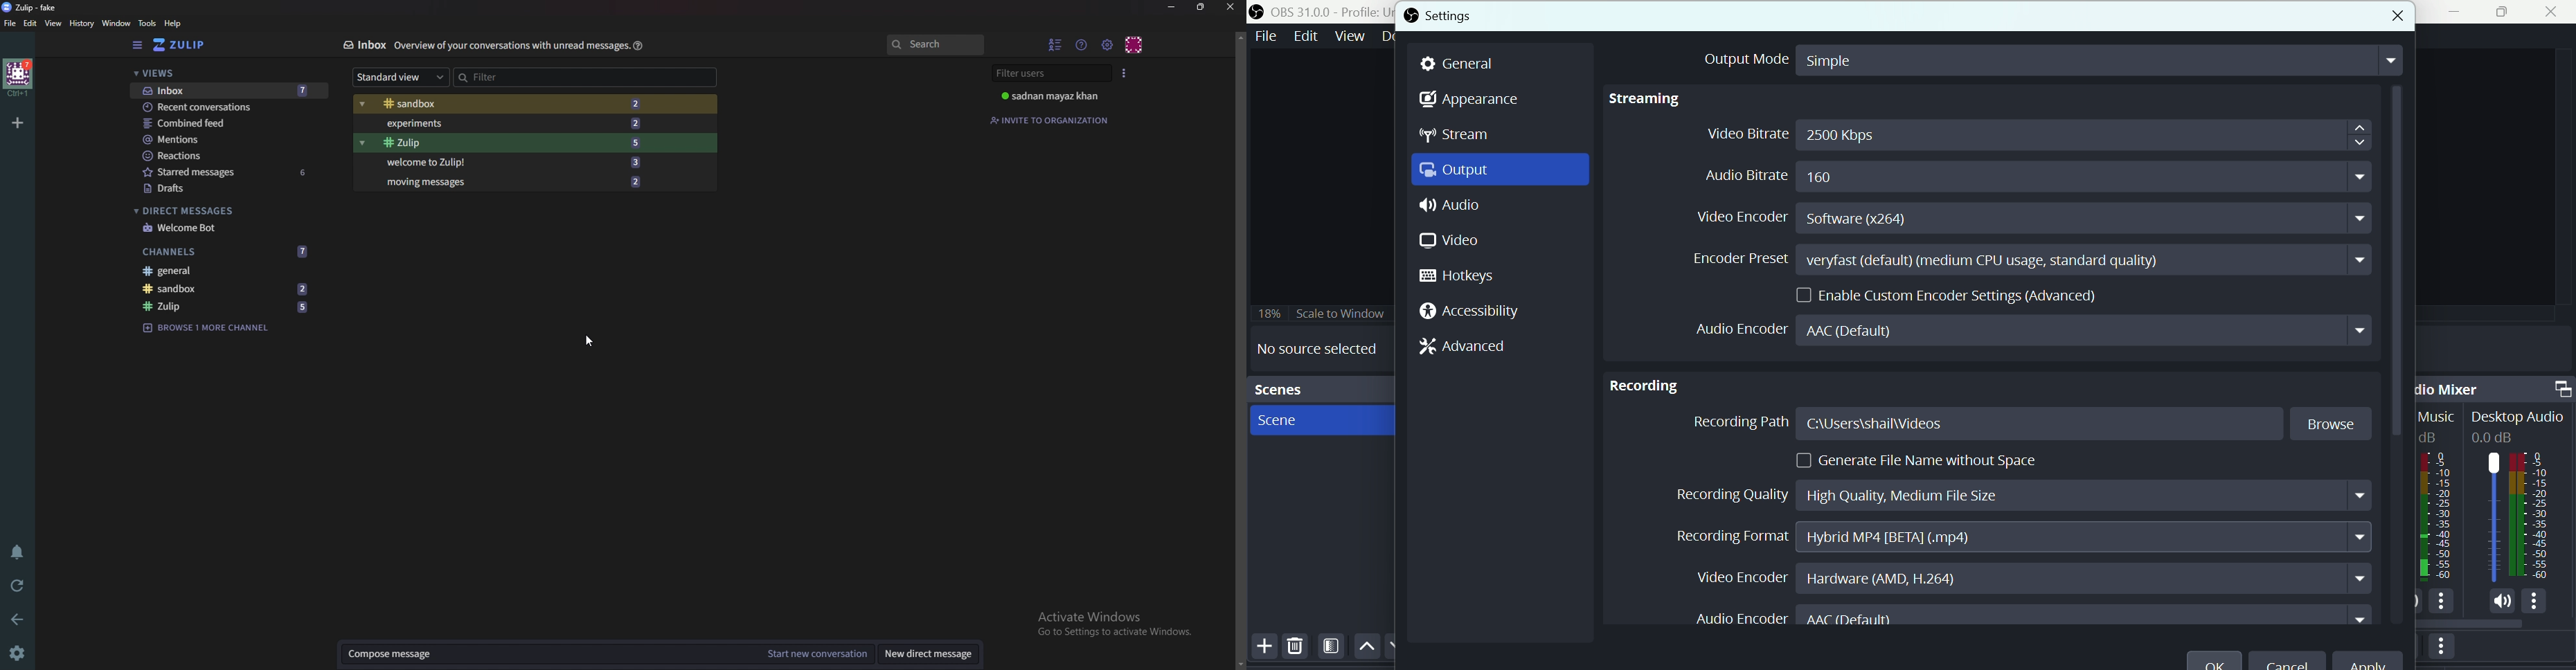 Image resolution: width=2576 pixels, height=672 pixels. Describe the element at coordinates (221, 211) in the screenshot. I see `Direct messages` at that location.